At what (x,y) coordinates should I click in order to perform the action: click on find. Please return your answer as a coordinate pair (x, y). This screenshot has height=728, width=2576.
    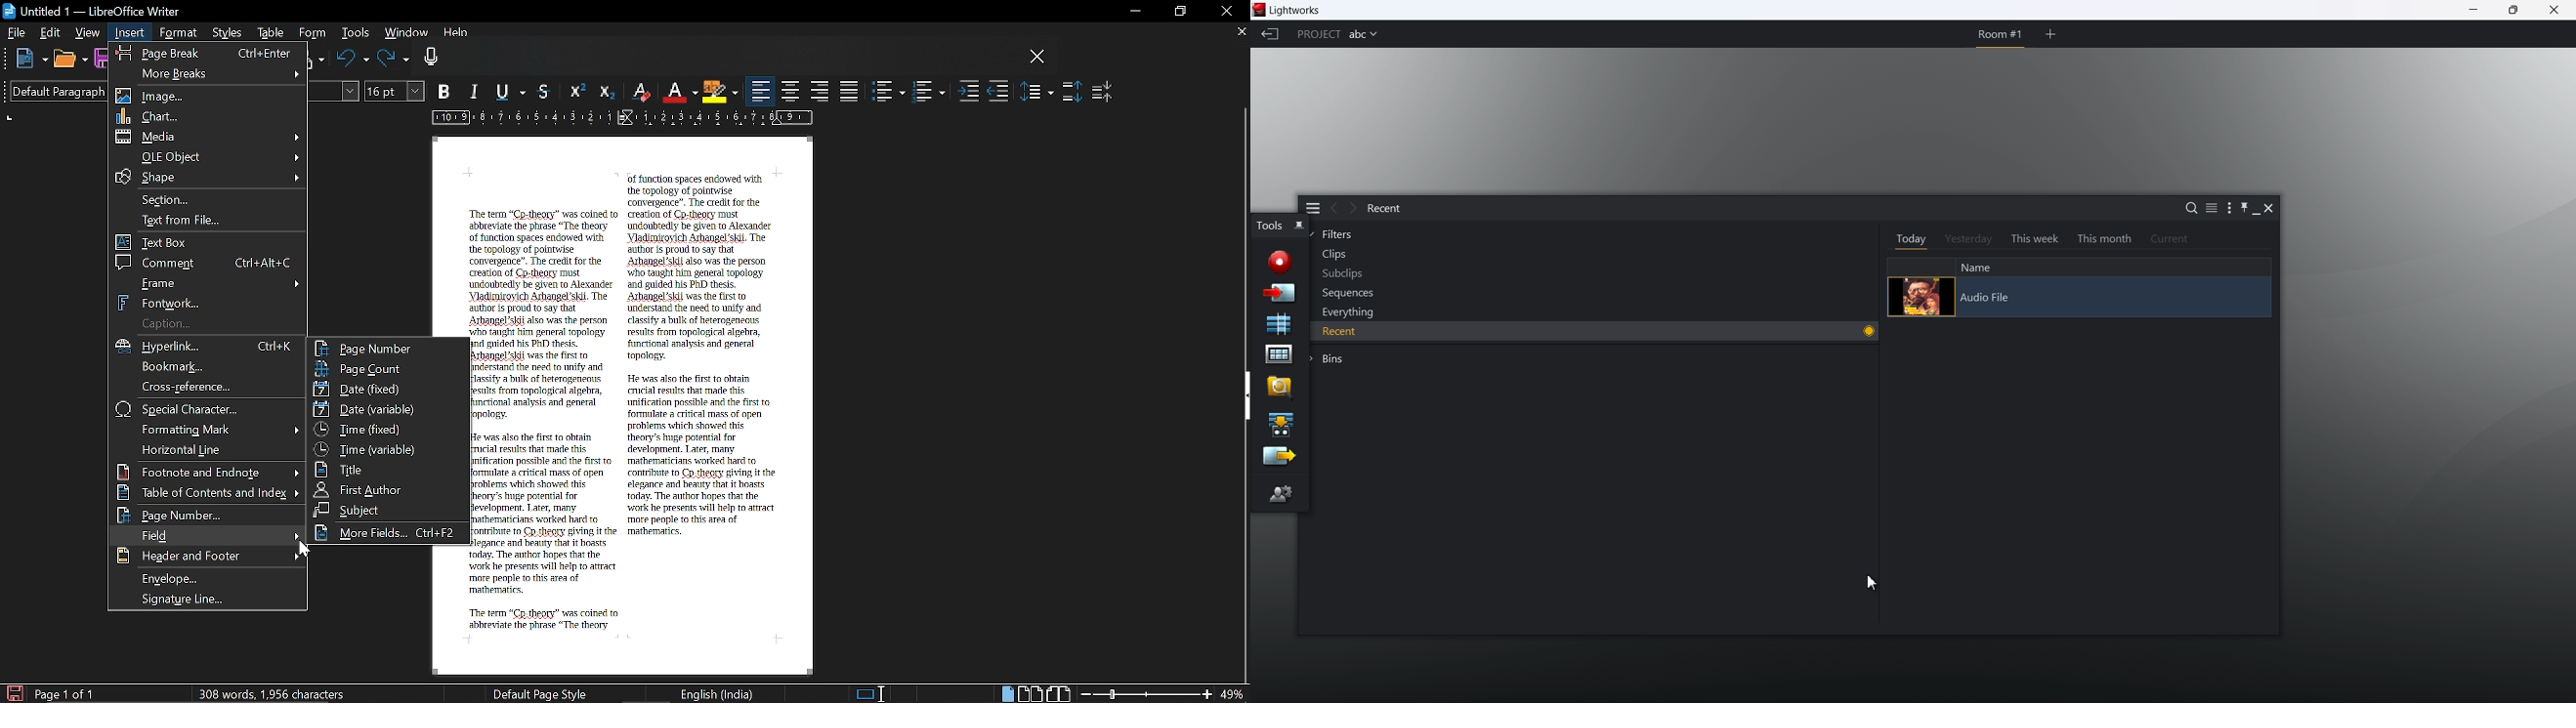
    Looking at the image, I should click on (1279, 387).